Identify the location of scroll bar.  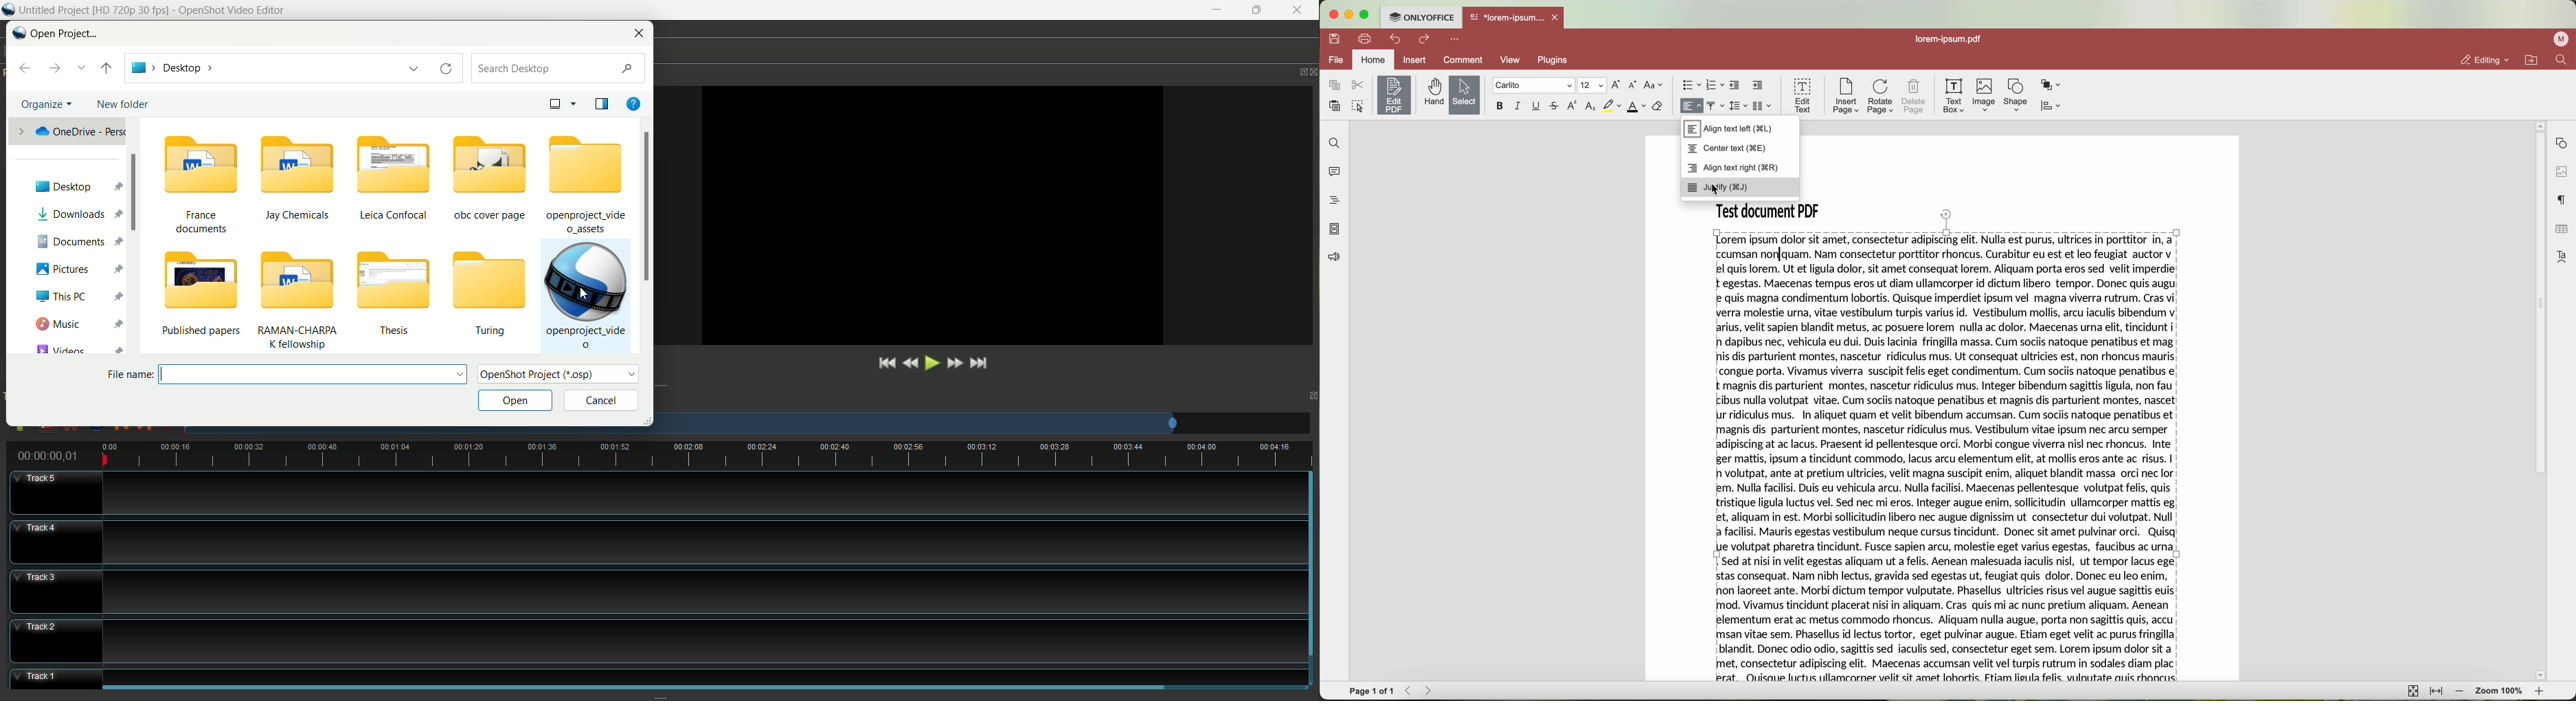
(648, 235).